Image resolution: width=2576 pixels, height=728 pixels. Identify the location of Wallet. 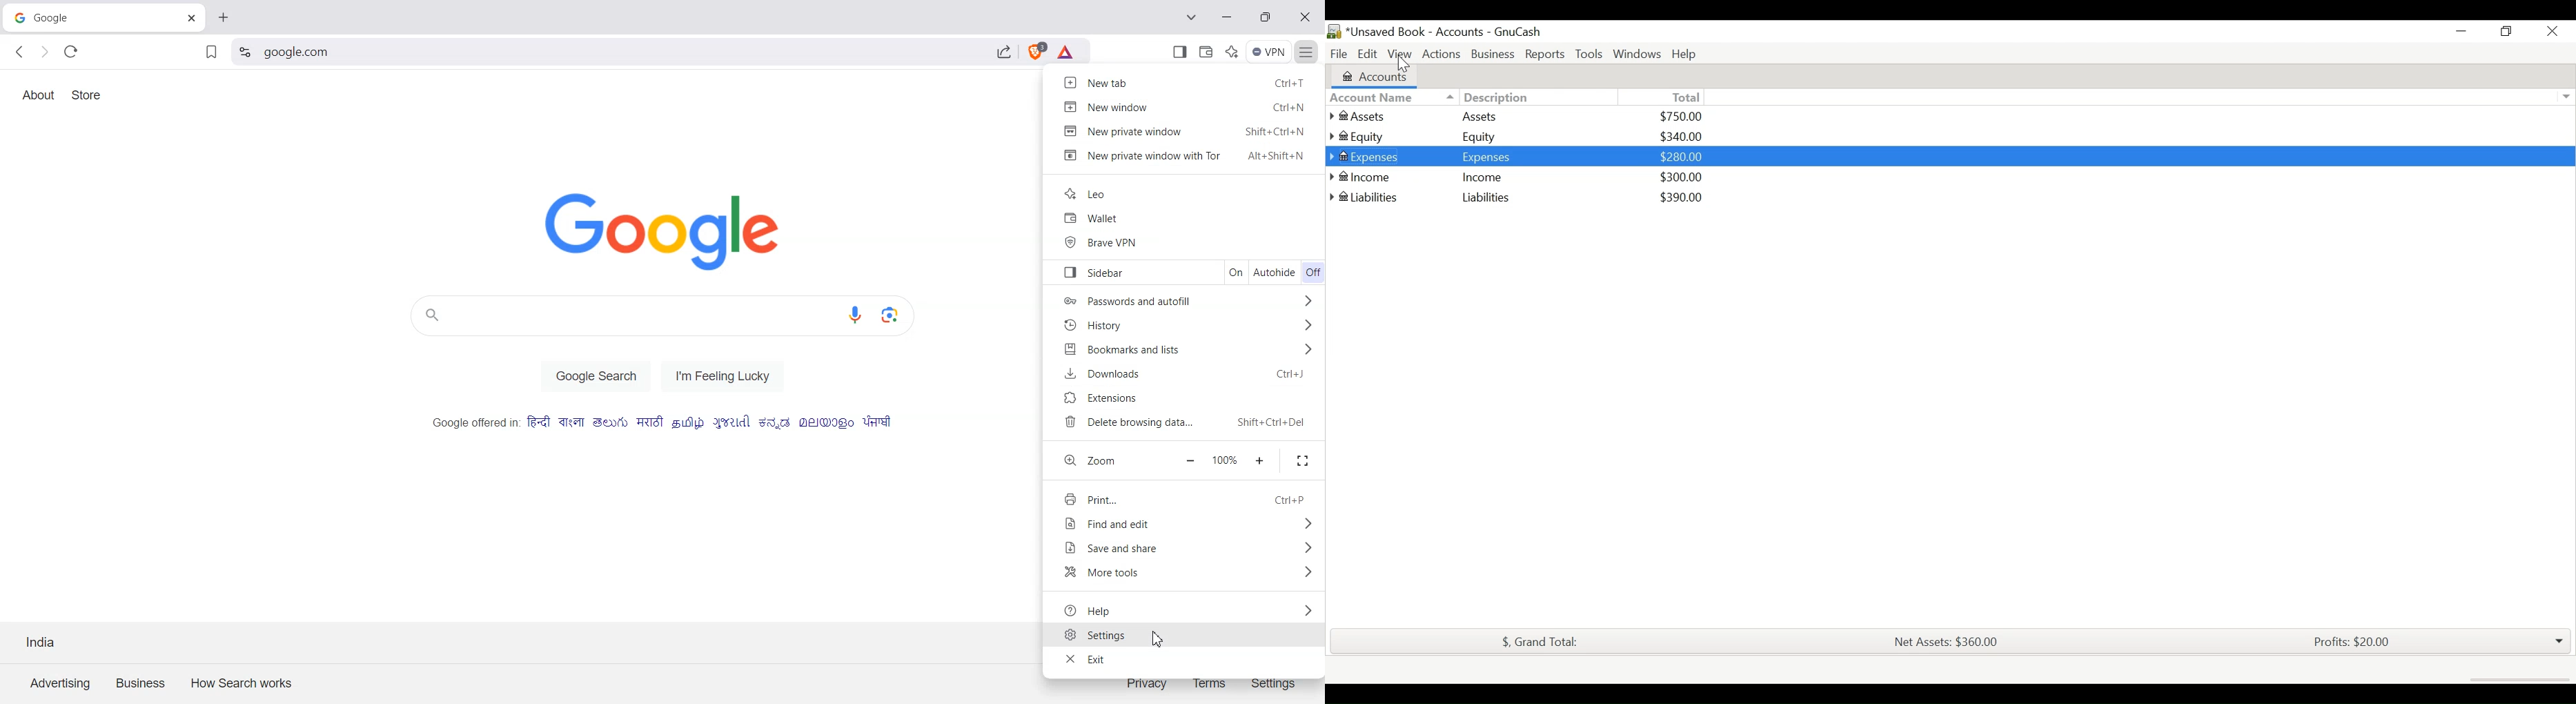
(1188, 217).